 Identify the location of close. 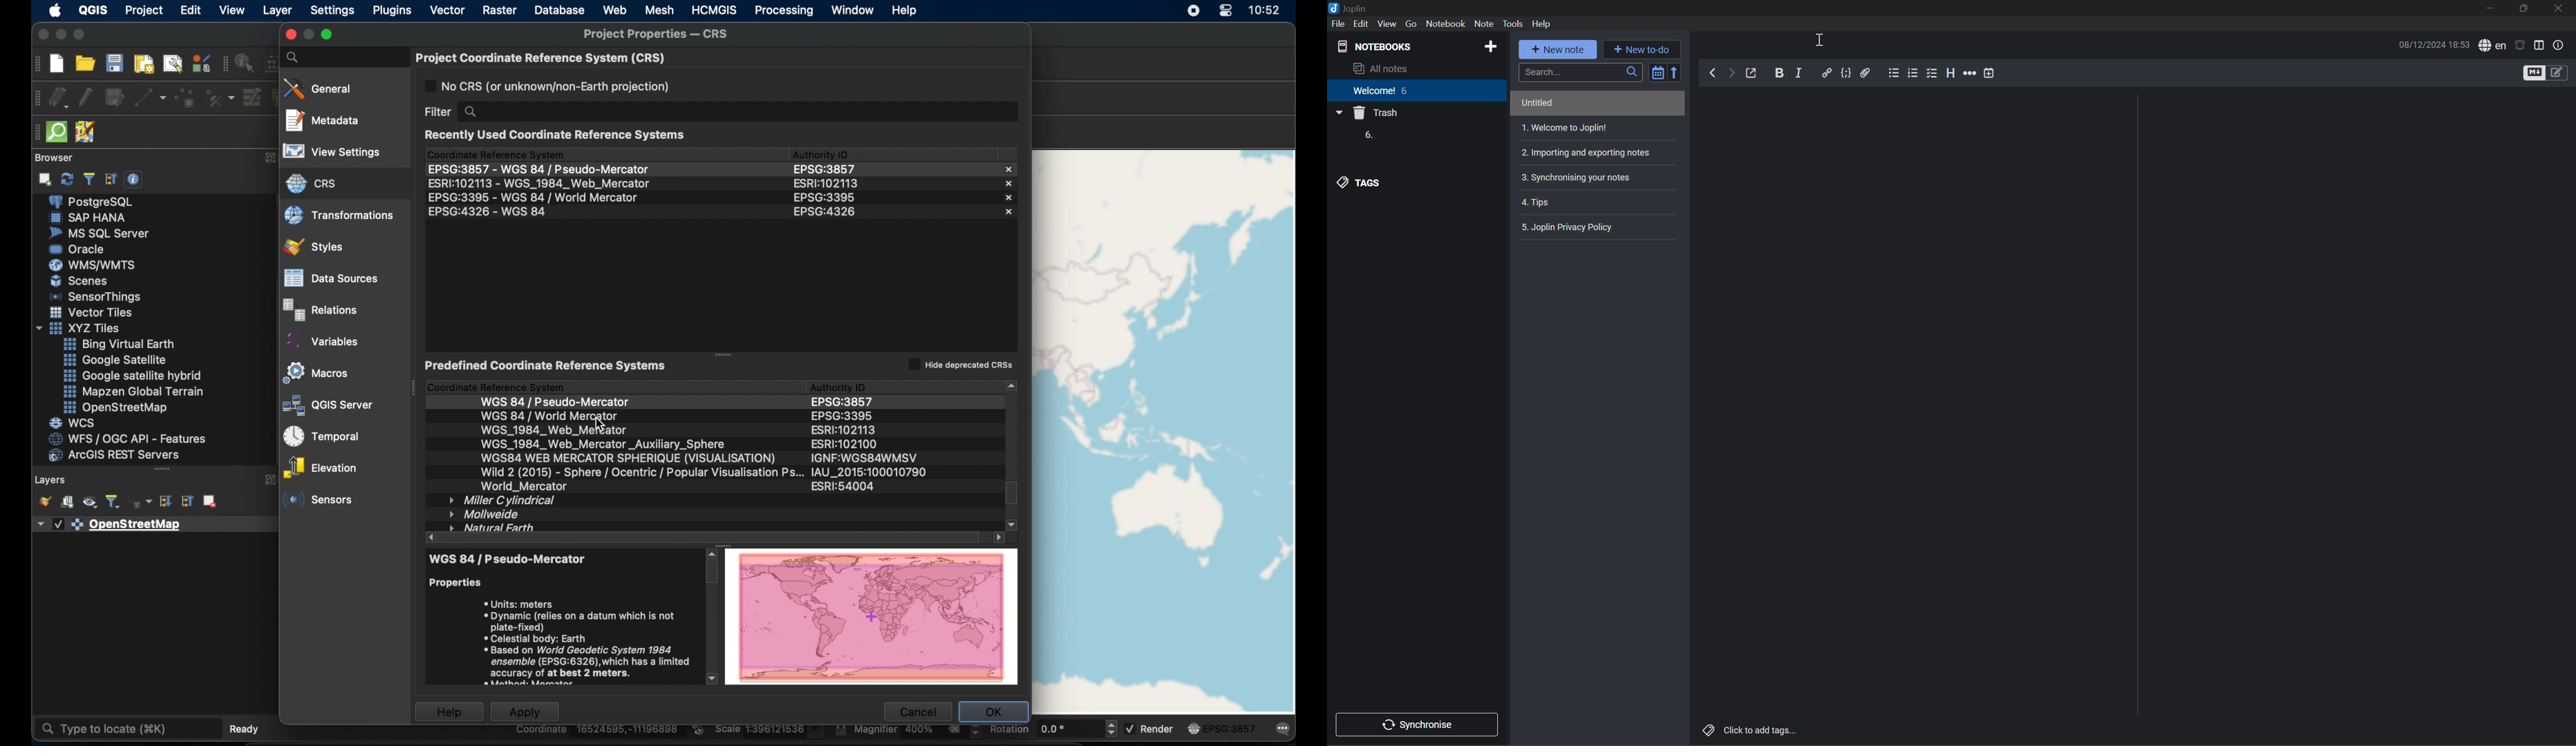
(1007, 214).